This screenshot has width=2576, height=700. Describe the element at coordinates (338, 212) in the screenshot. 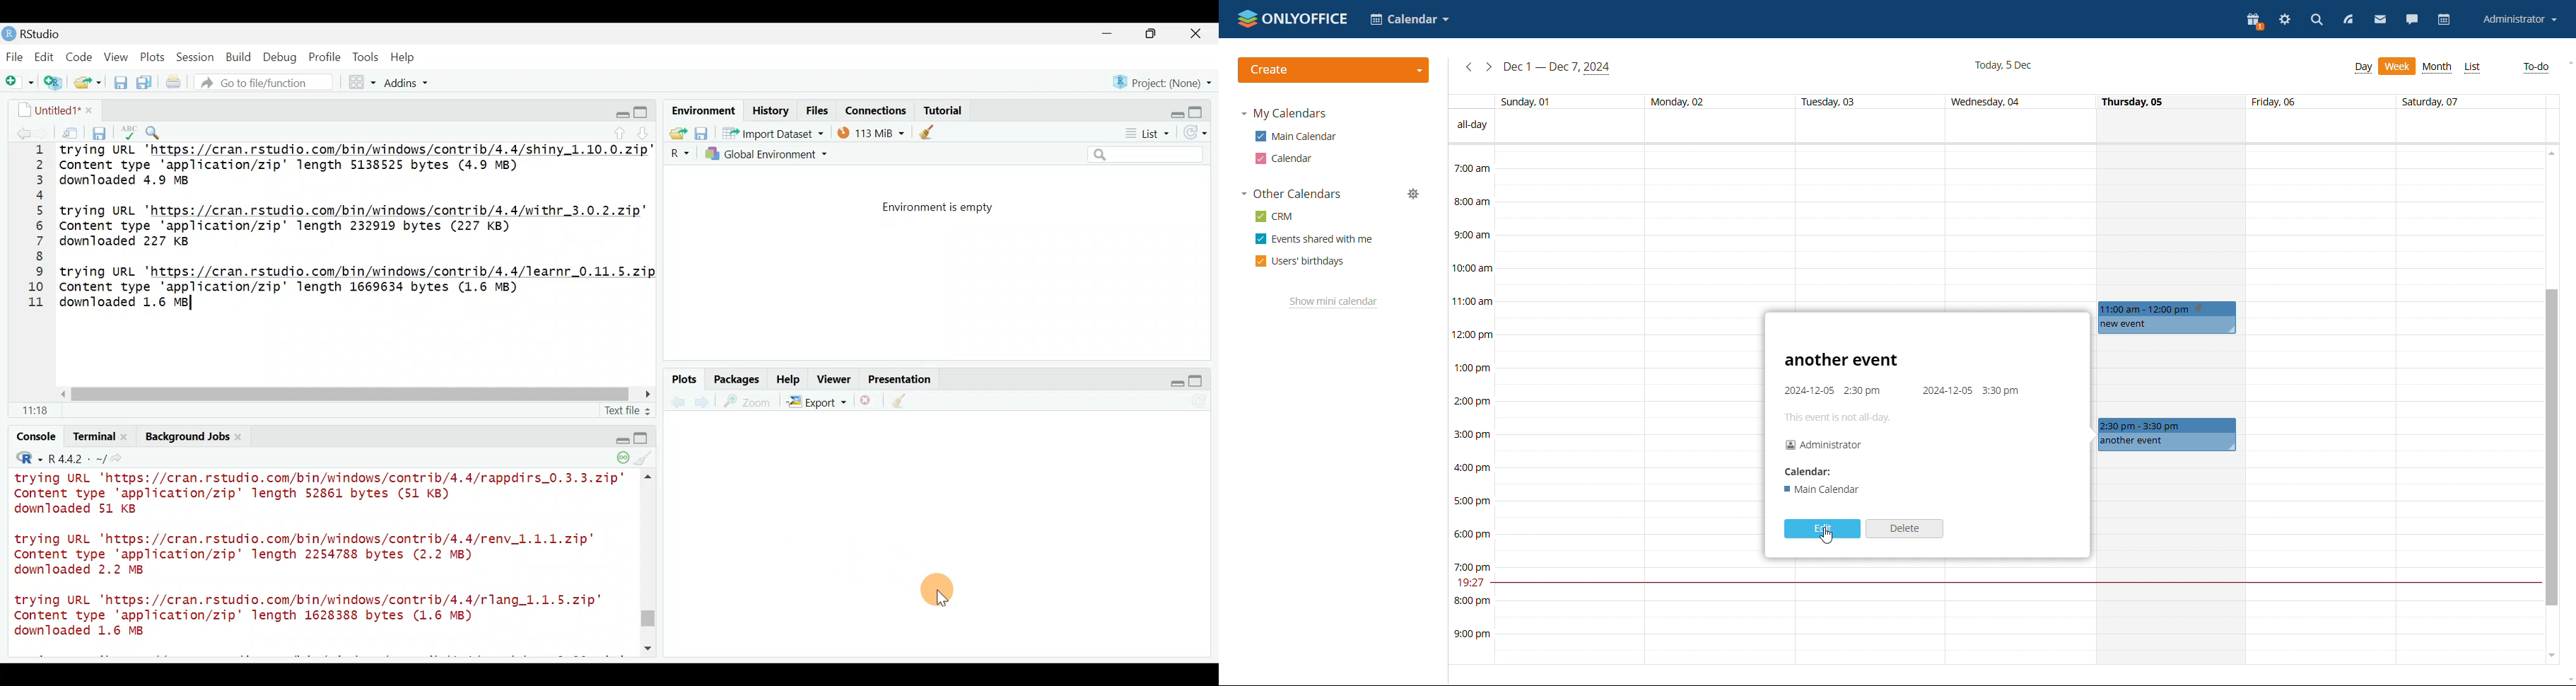

I see `> Trying URL nttps://cran.rstudilo.com/bin/winaows/contrib/4.4/withr_5.0.2.2Z1p` at that location.